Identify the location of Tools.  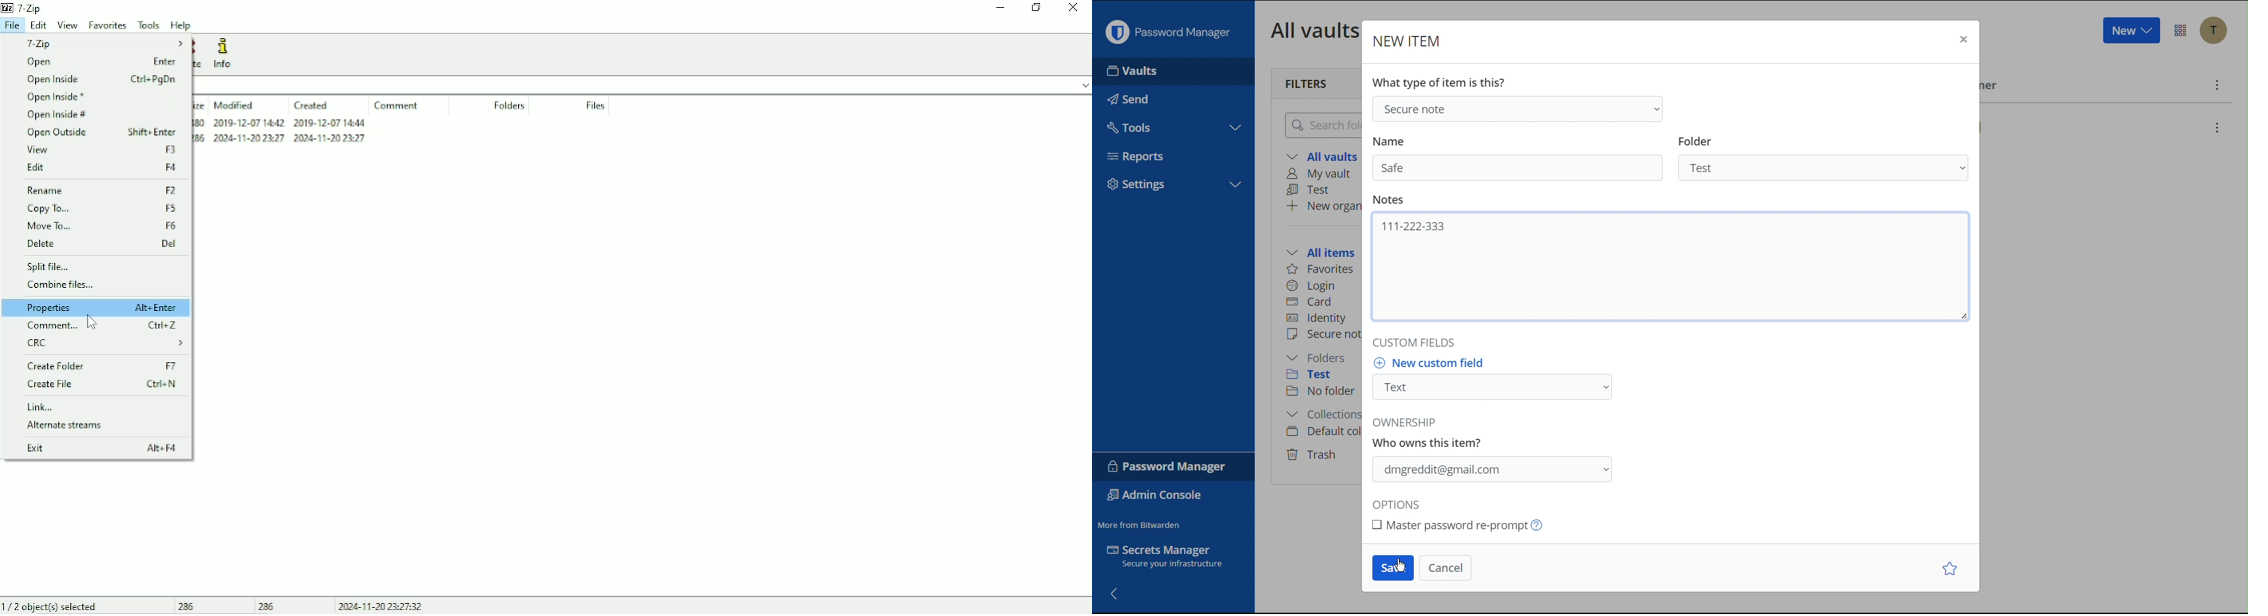
(149, 25).